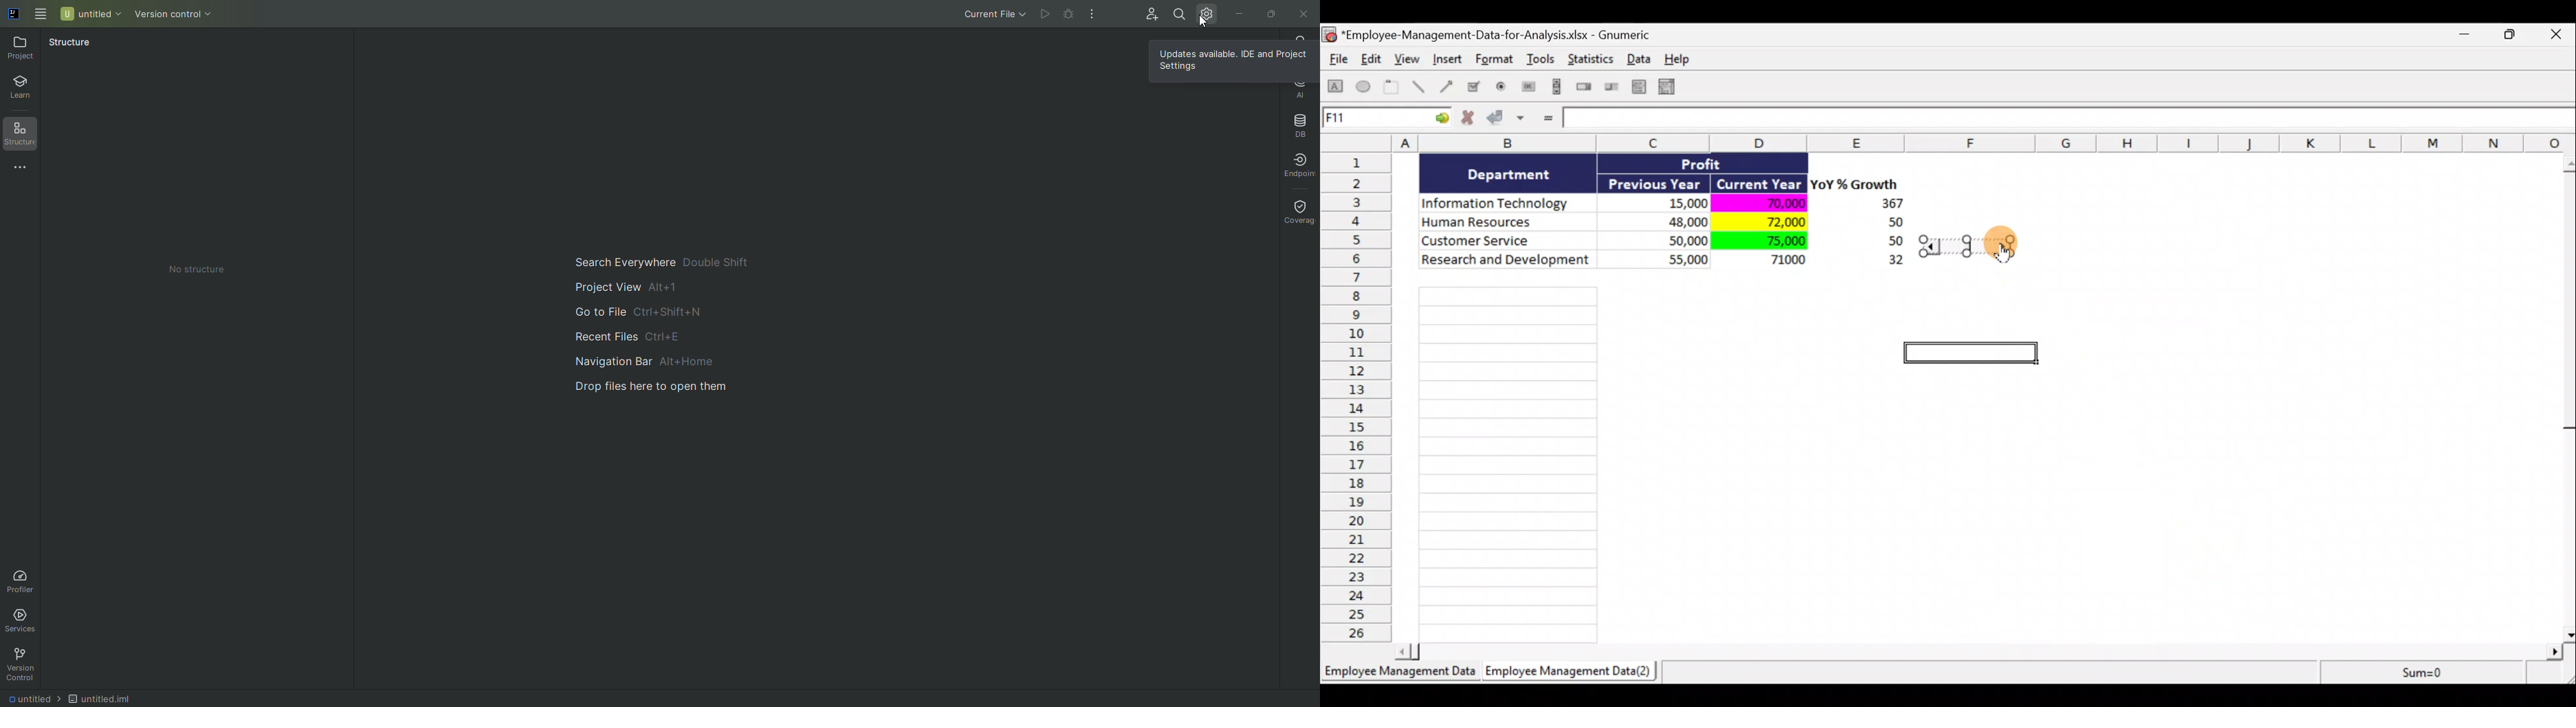 The image size is (2576, 728). Describe the element at coordinates (1070, 17) in the screenshot. I see `Cannot run current  file` at that location.